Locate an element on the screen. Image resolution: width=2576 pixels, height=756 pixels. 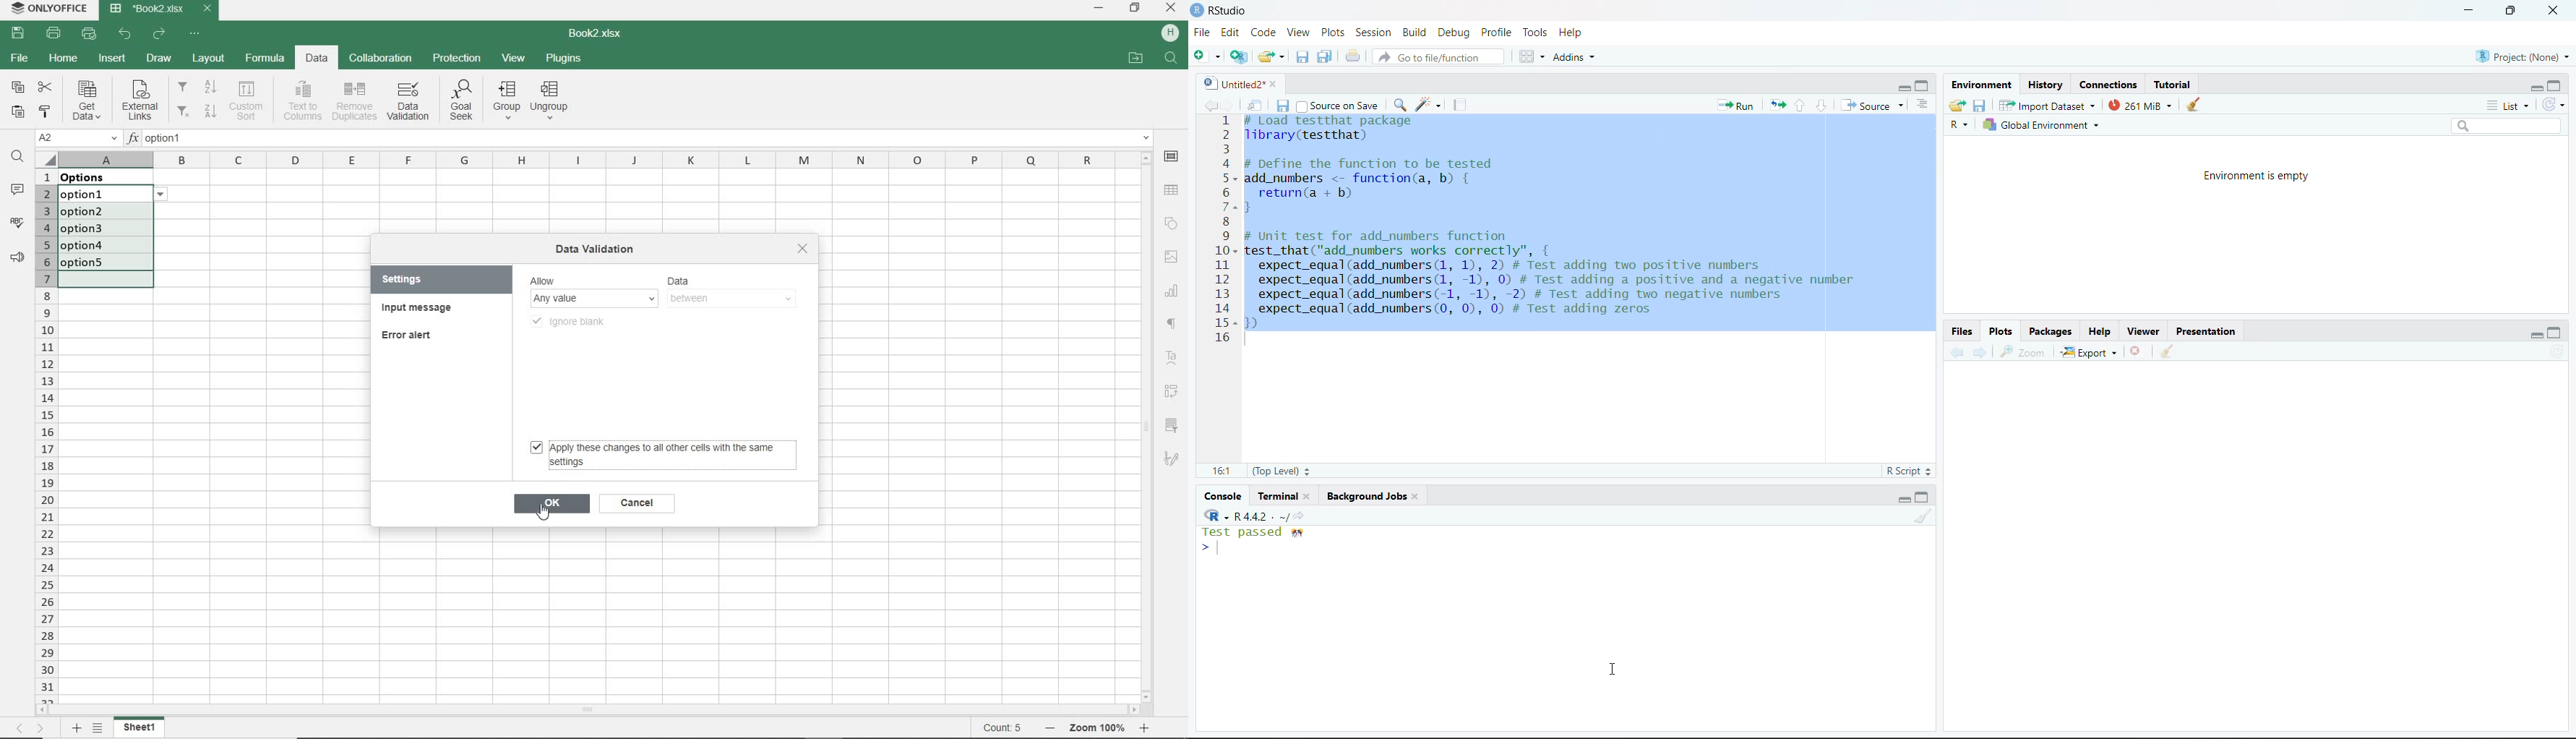
Get data is located at coordinates (85, 100).